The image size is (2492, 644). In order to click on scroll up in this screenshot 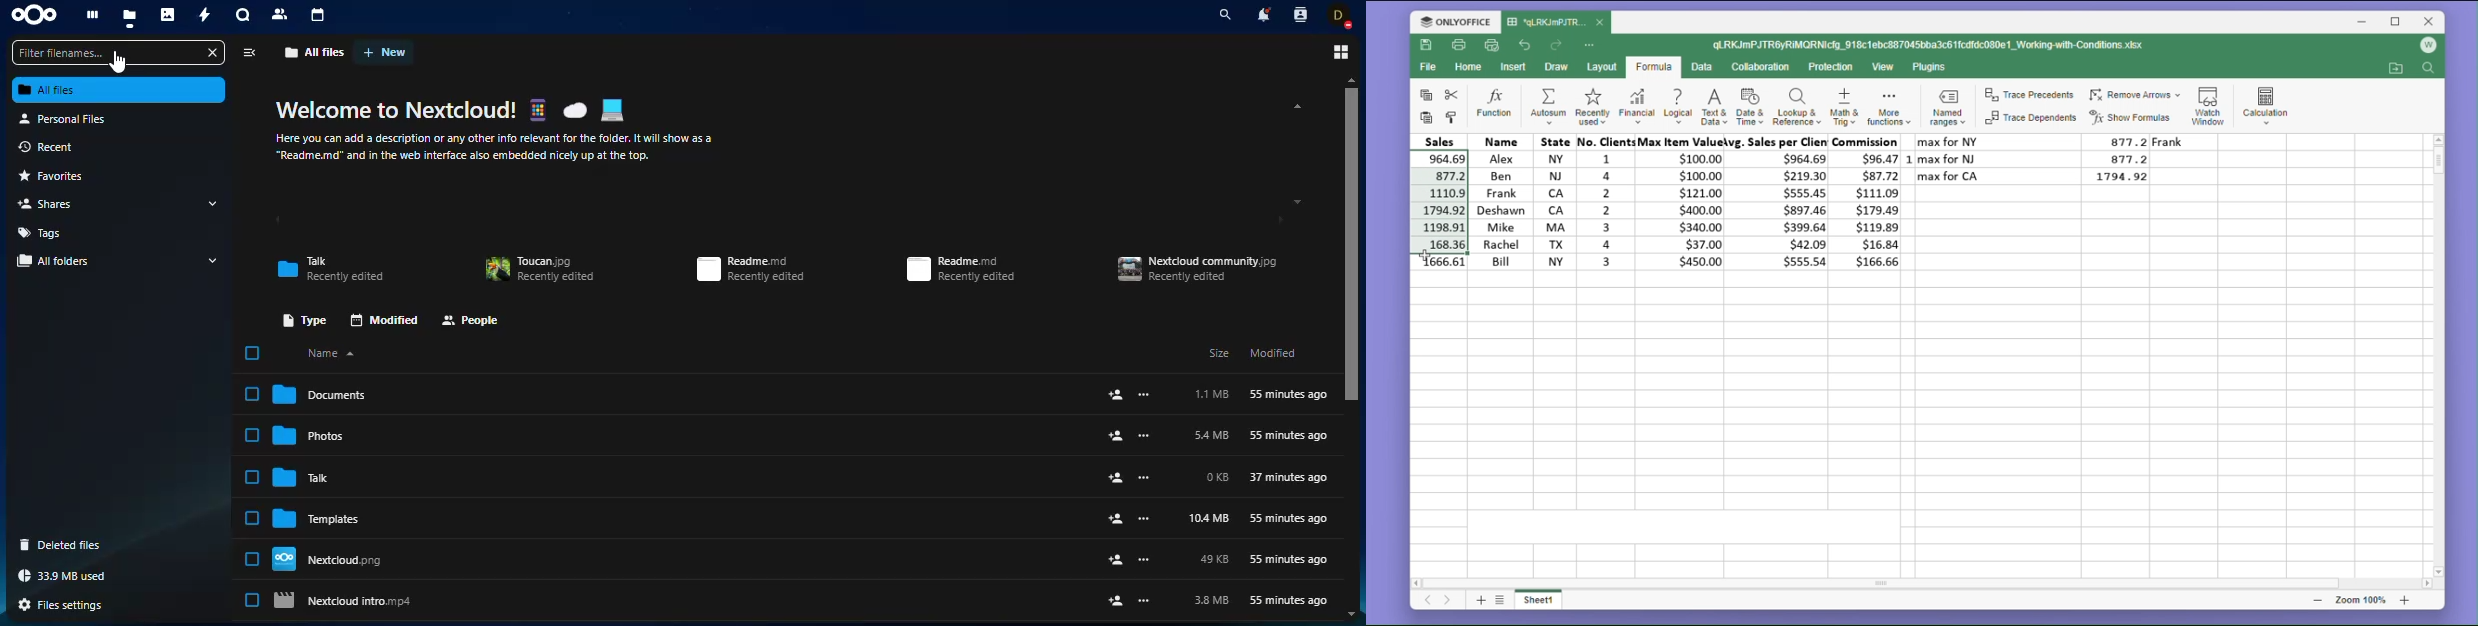, I will do `click(1352, 79)`.